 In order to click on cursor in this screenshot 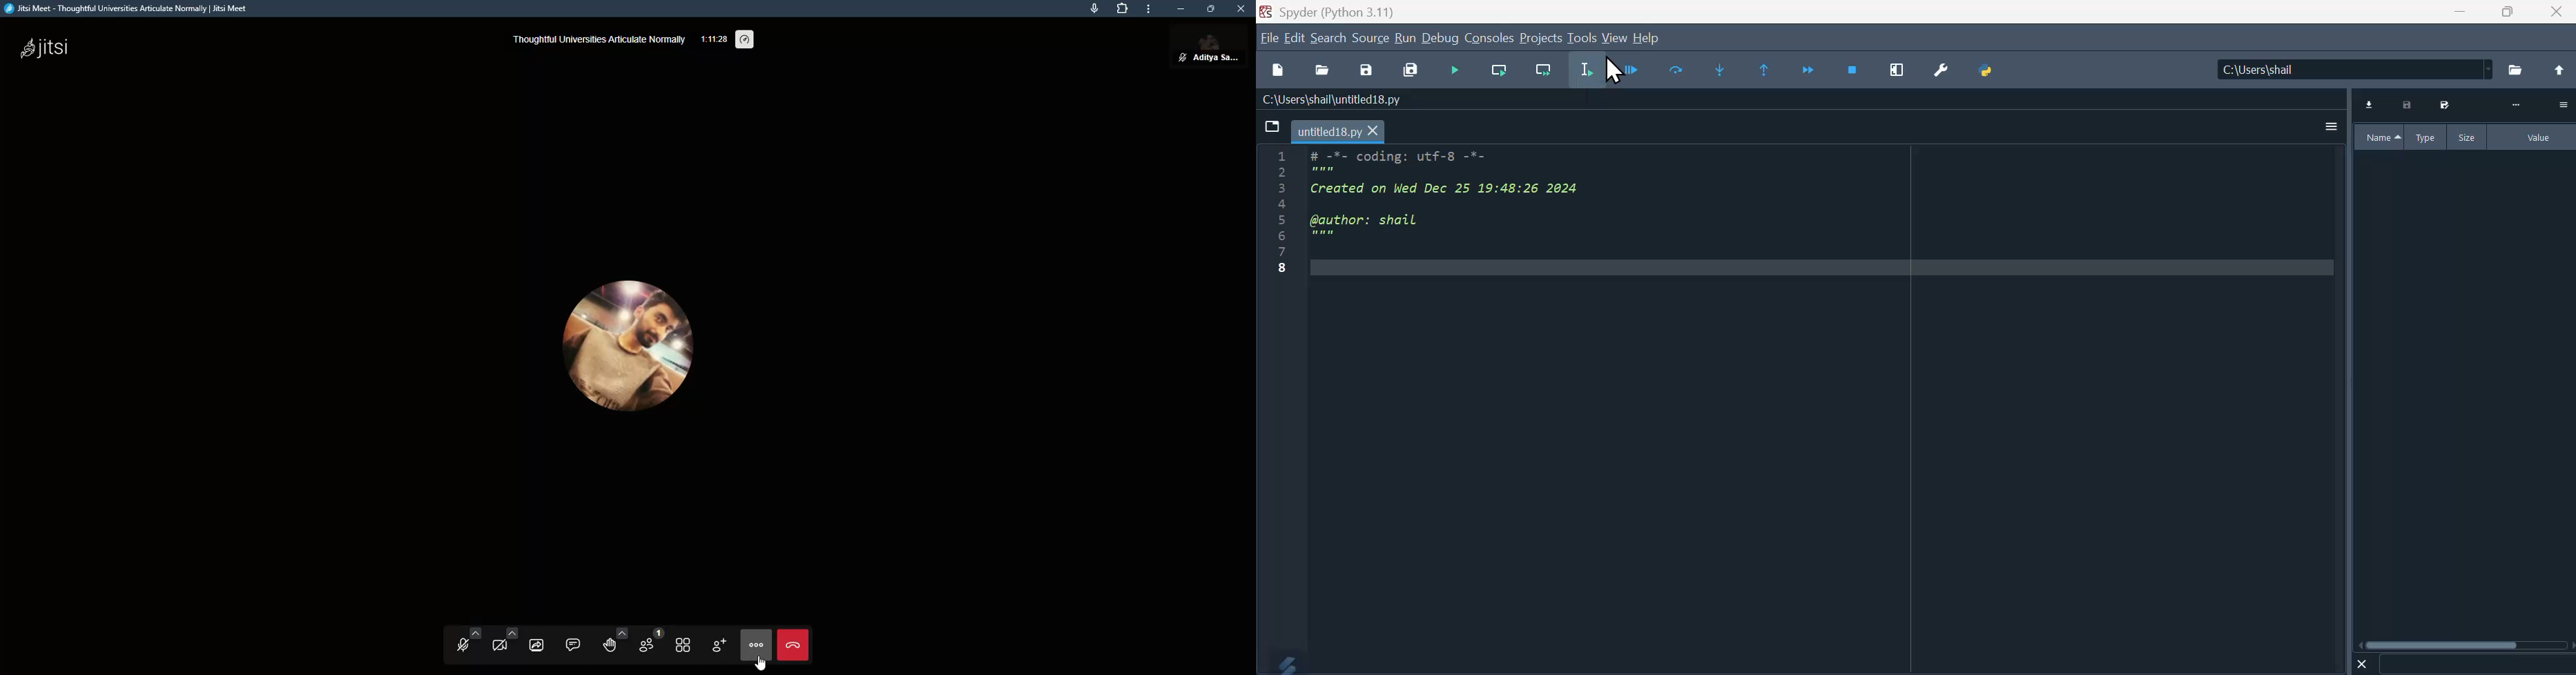, I will do `click(760, 666)`.